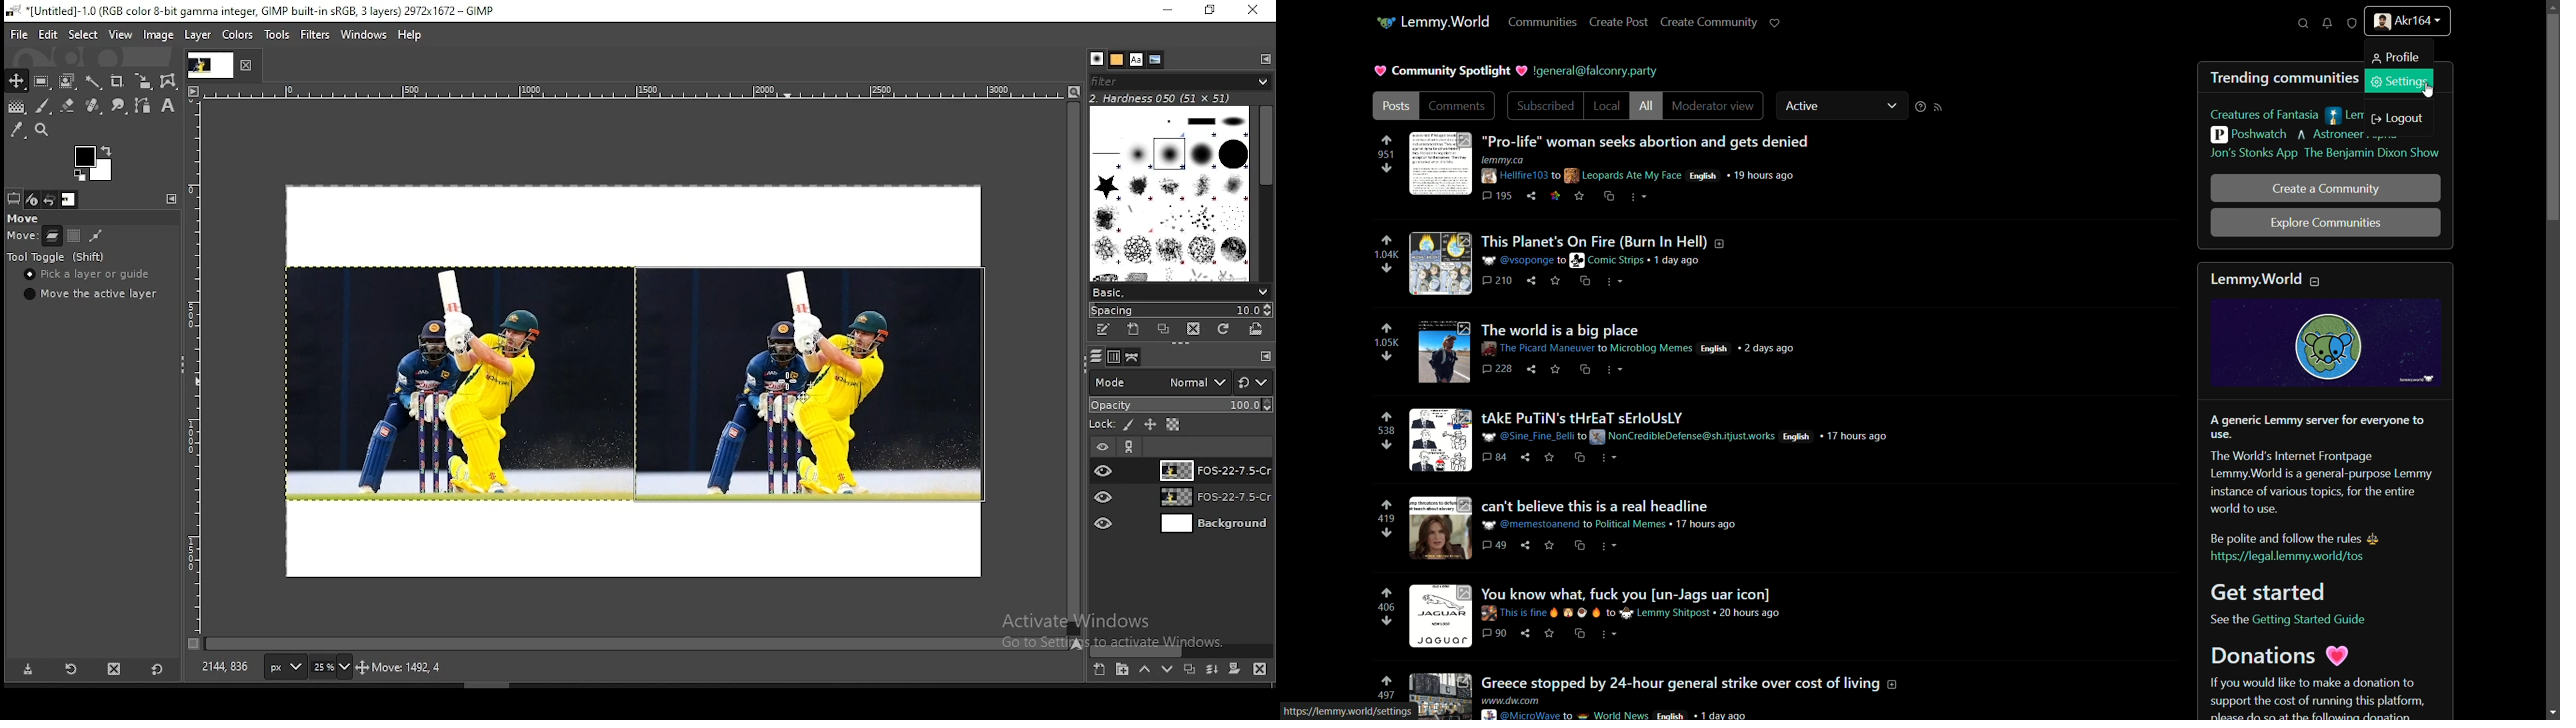  What do you see at coordinates (1453, 71) in the screenshot?
I see `community spotlight` at bounding box center [1453, 71].